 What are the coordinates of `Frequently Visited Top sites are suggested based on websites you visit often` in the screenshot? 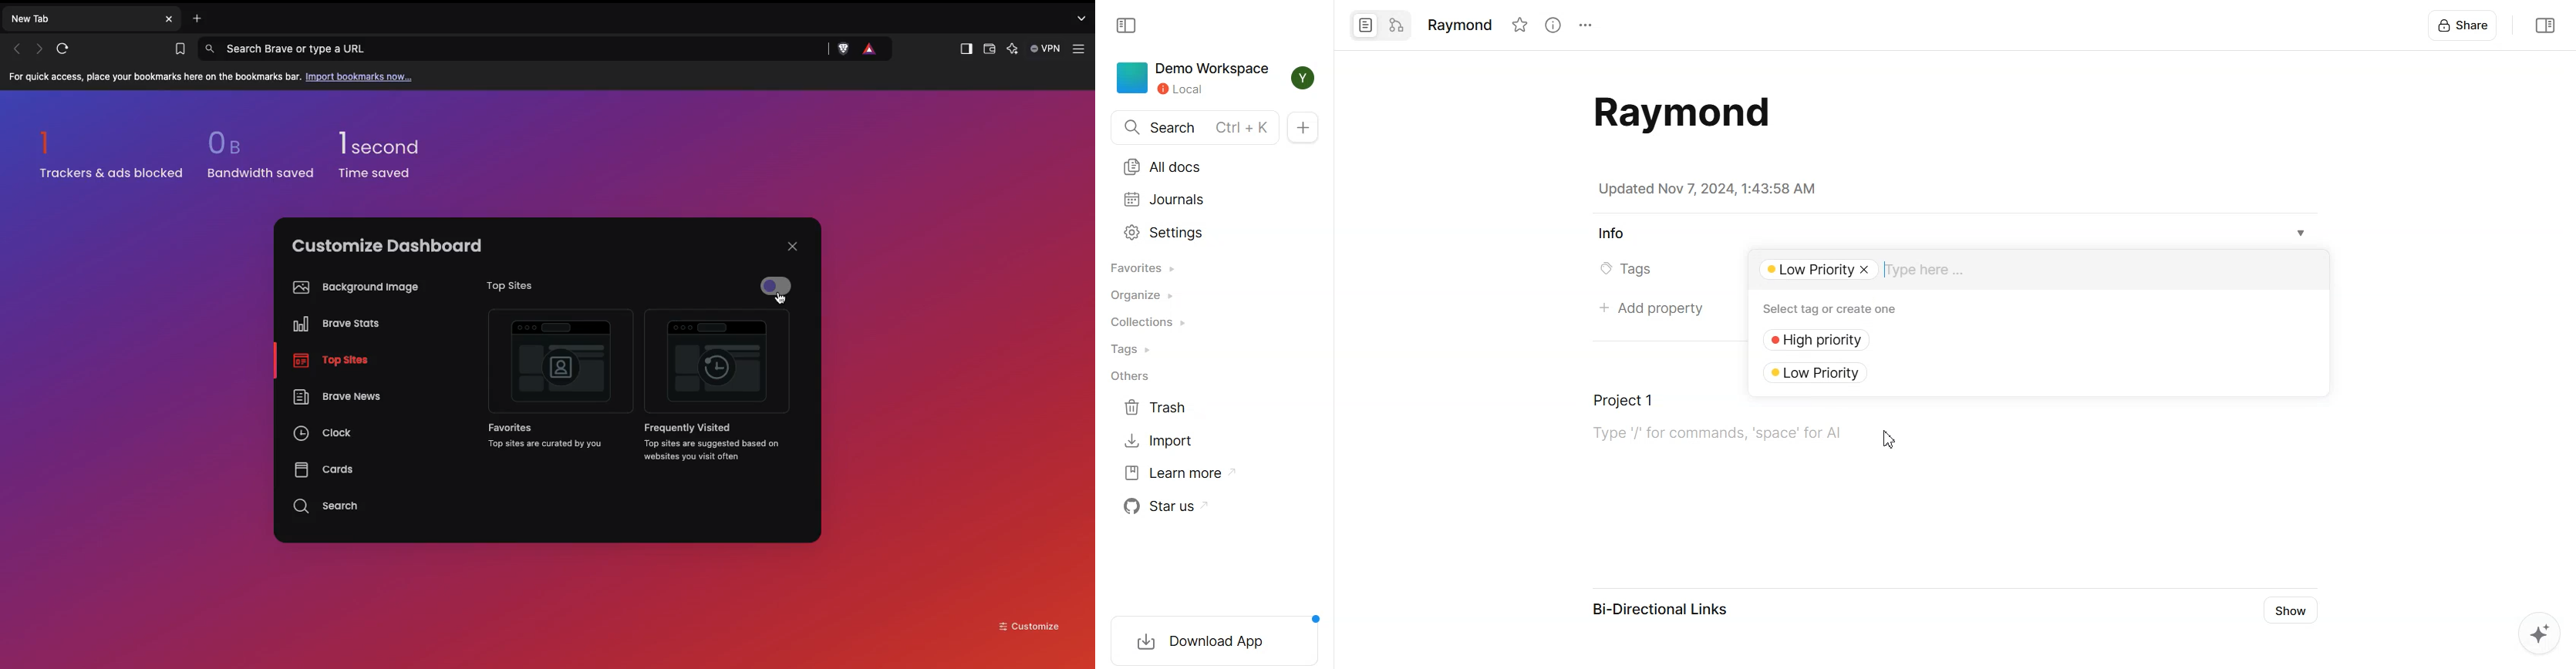 It's located at (714, 442).